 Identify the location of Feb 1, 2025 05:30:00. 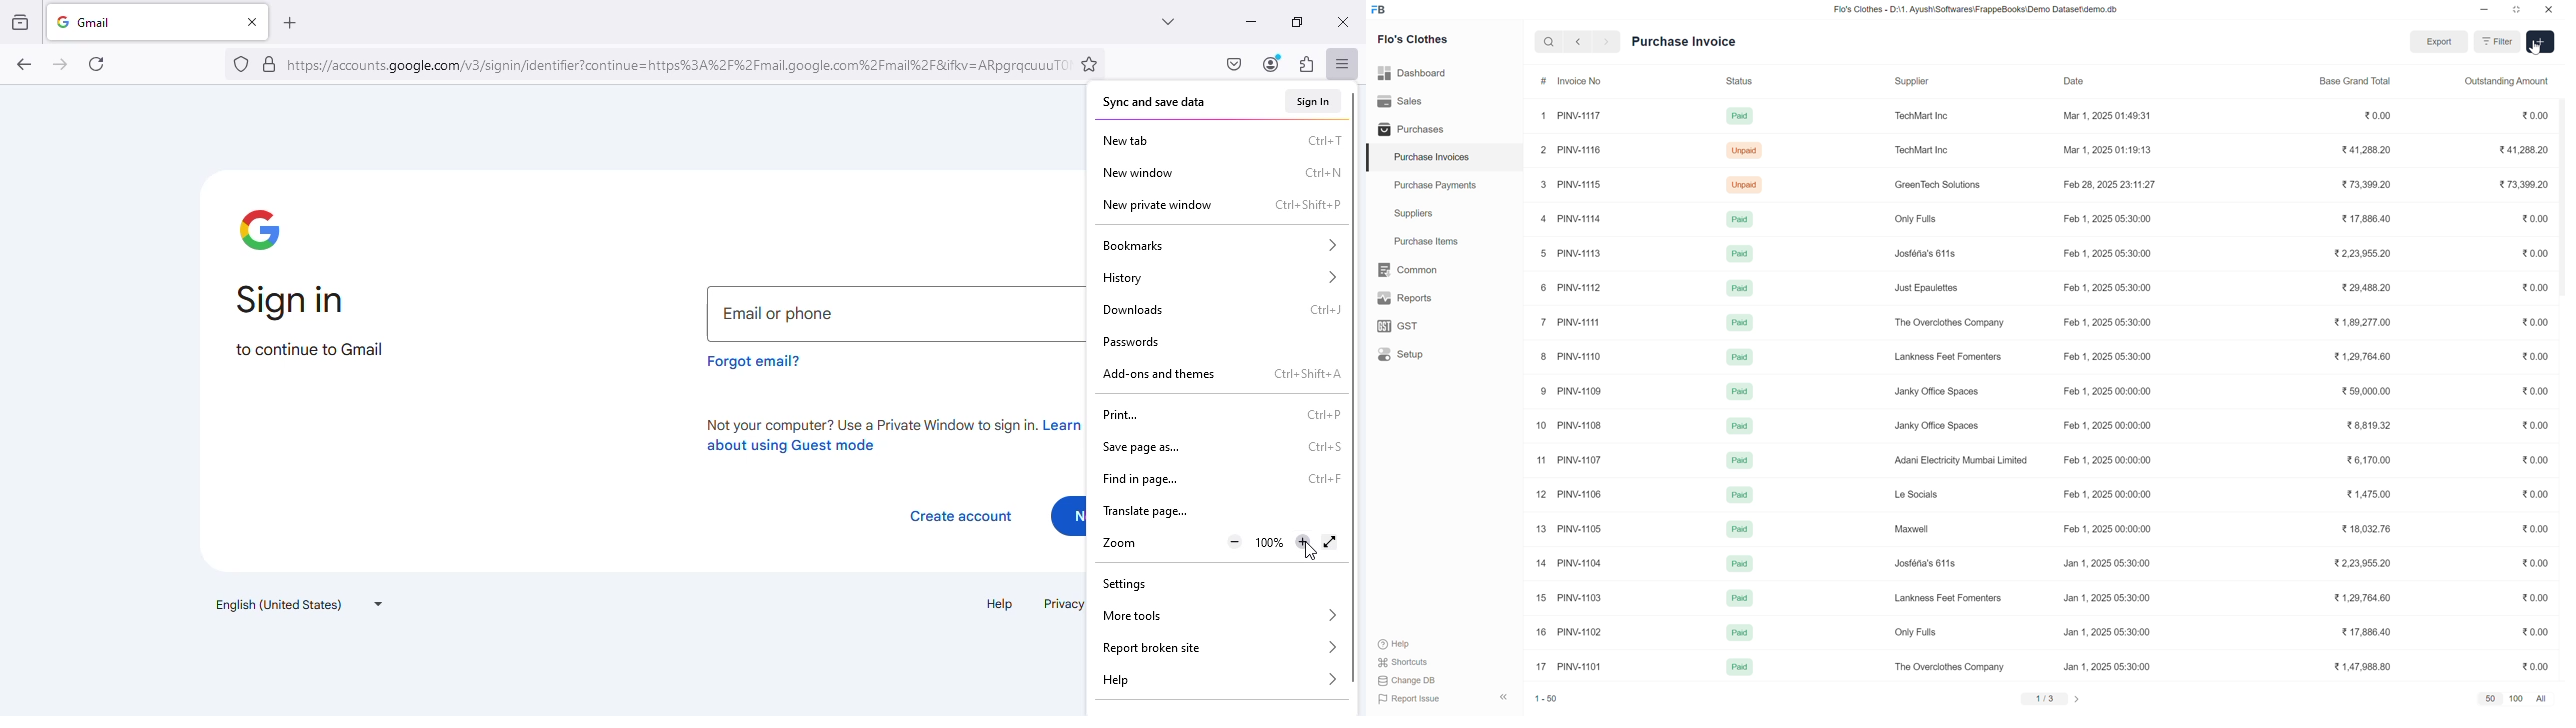
(2106, 219).